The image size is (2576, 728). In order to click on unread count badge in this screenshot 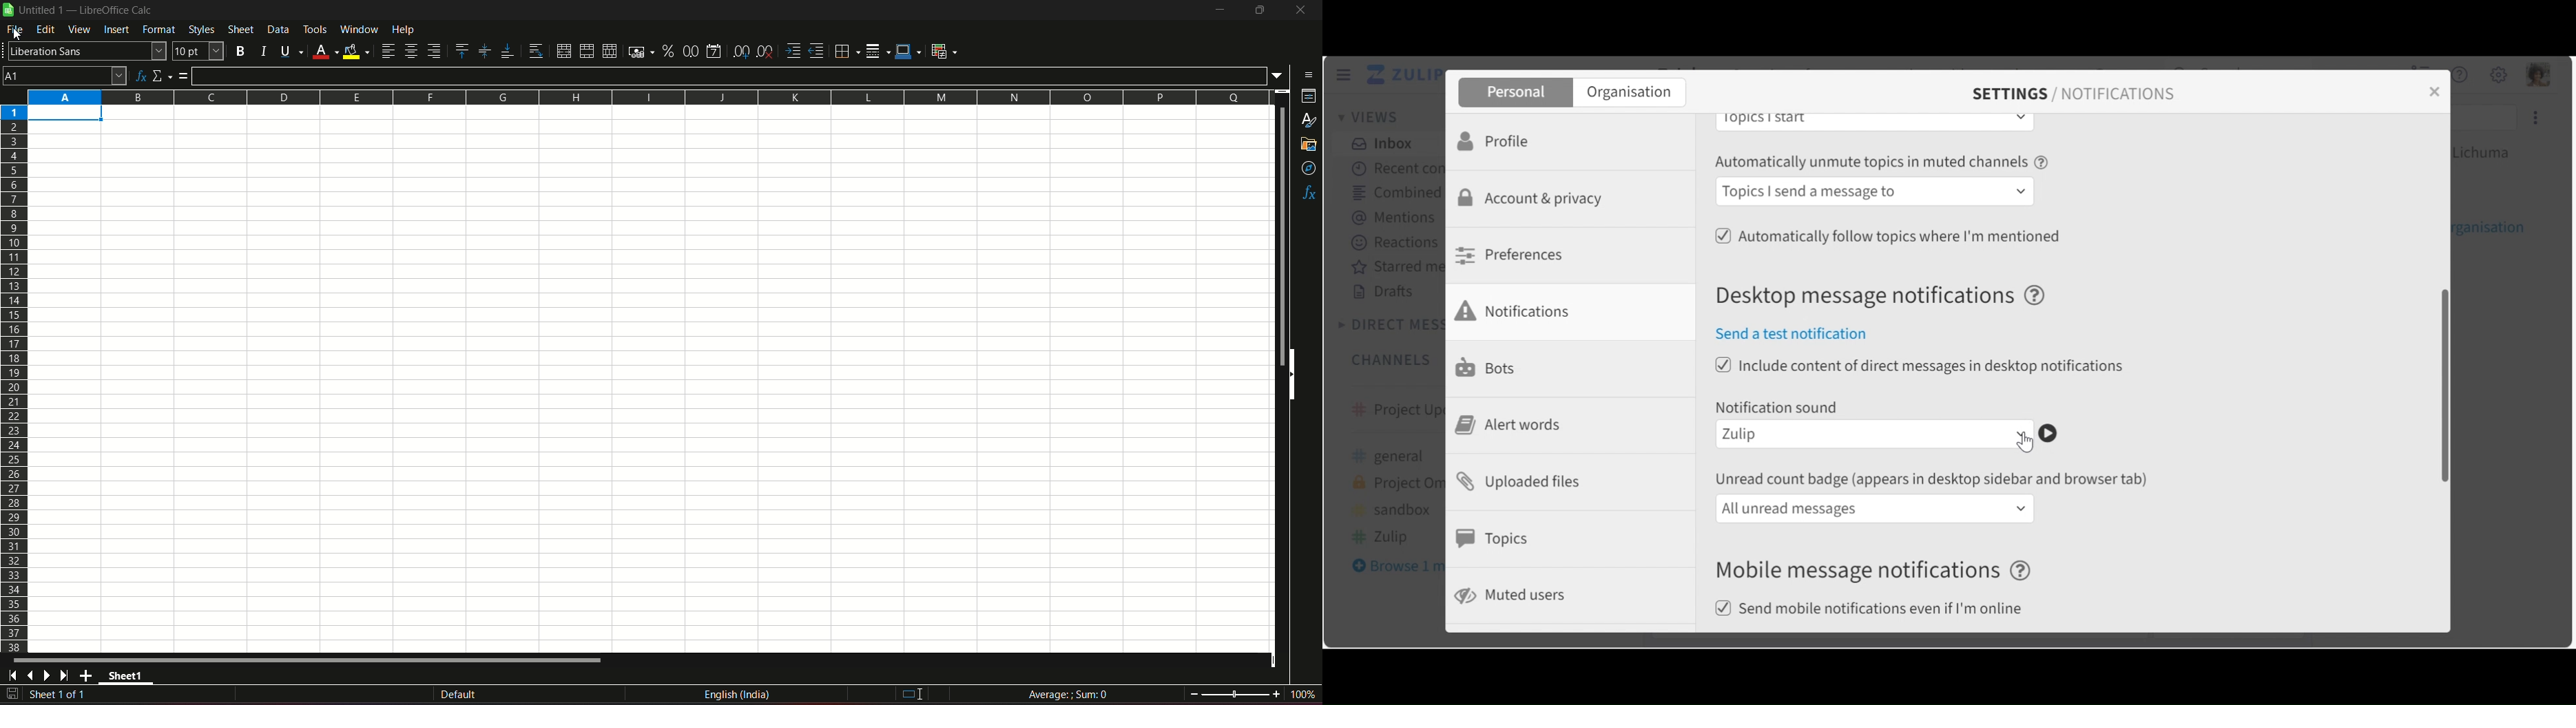, I will do `click(1936, 479)`.